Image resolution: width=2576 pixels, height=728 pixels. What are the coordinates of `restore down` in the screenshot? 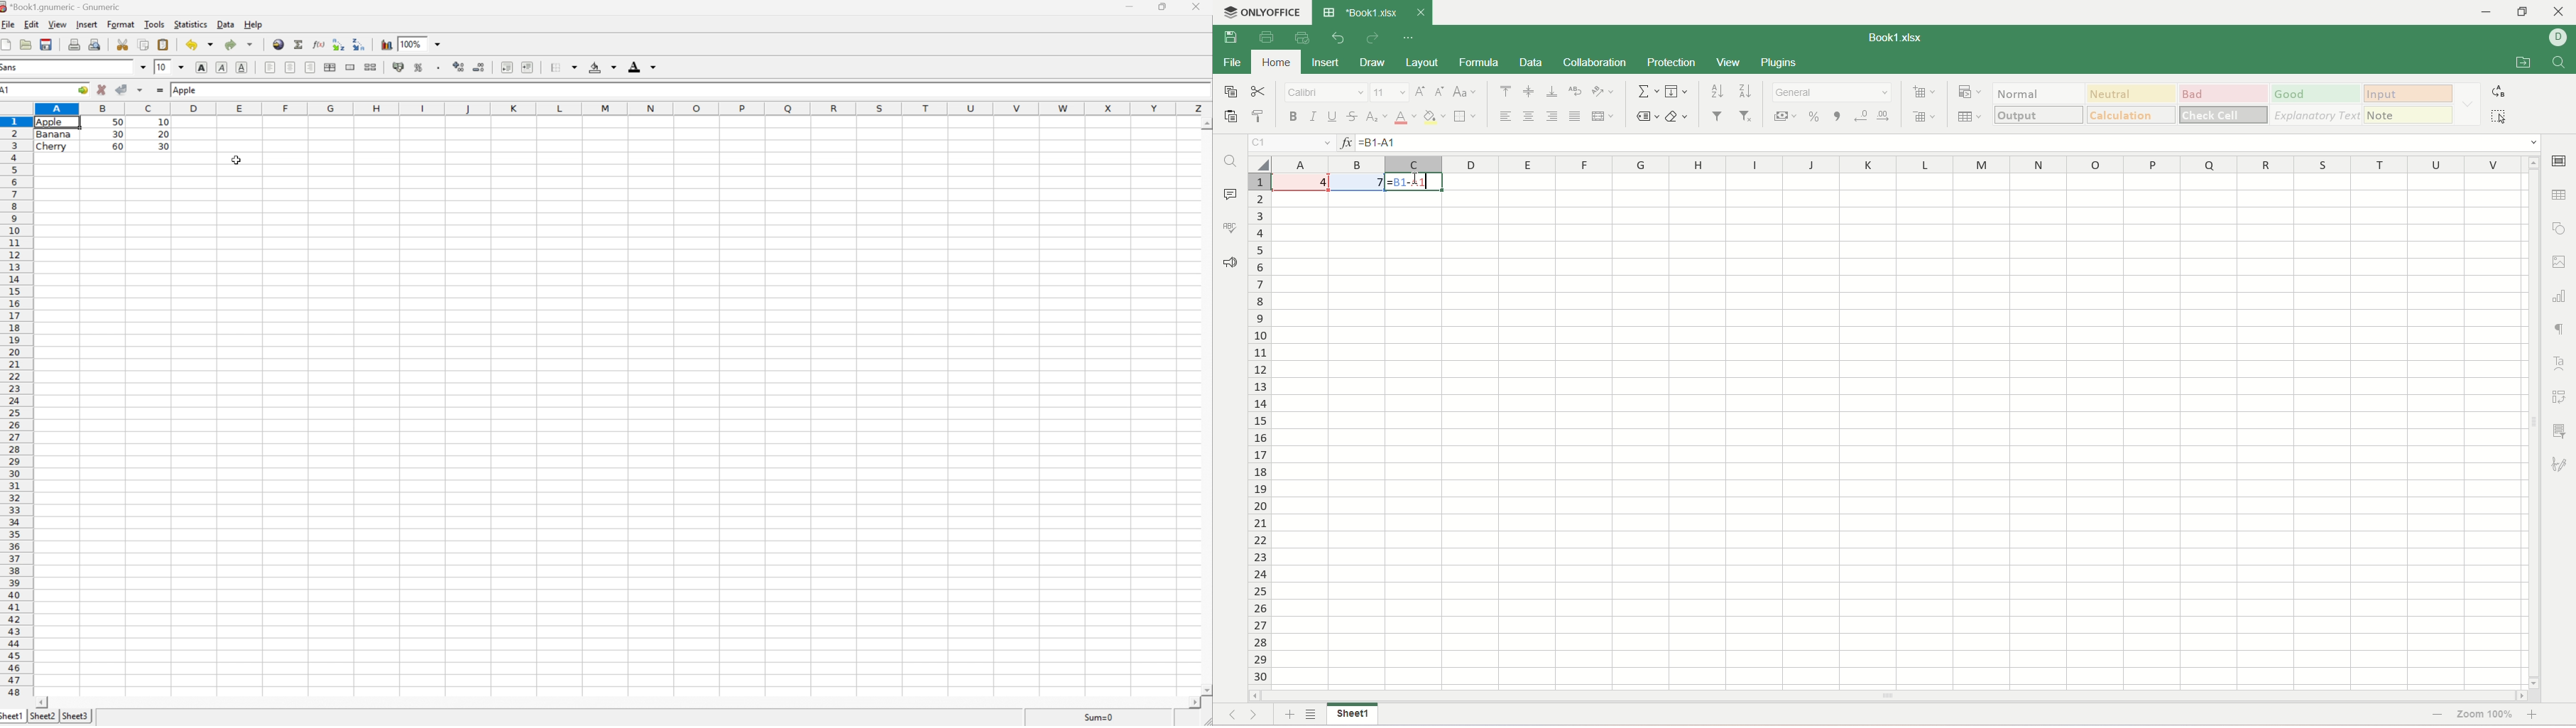 It's located at (1166, 6).